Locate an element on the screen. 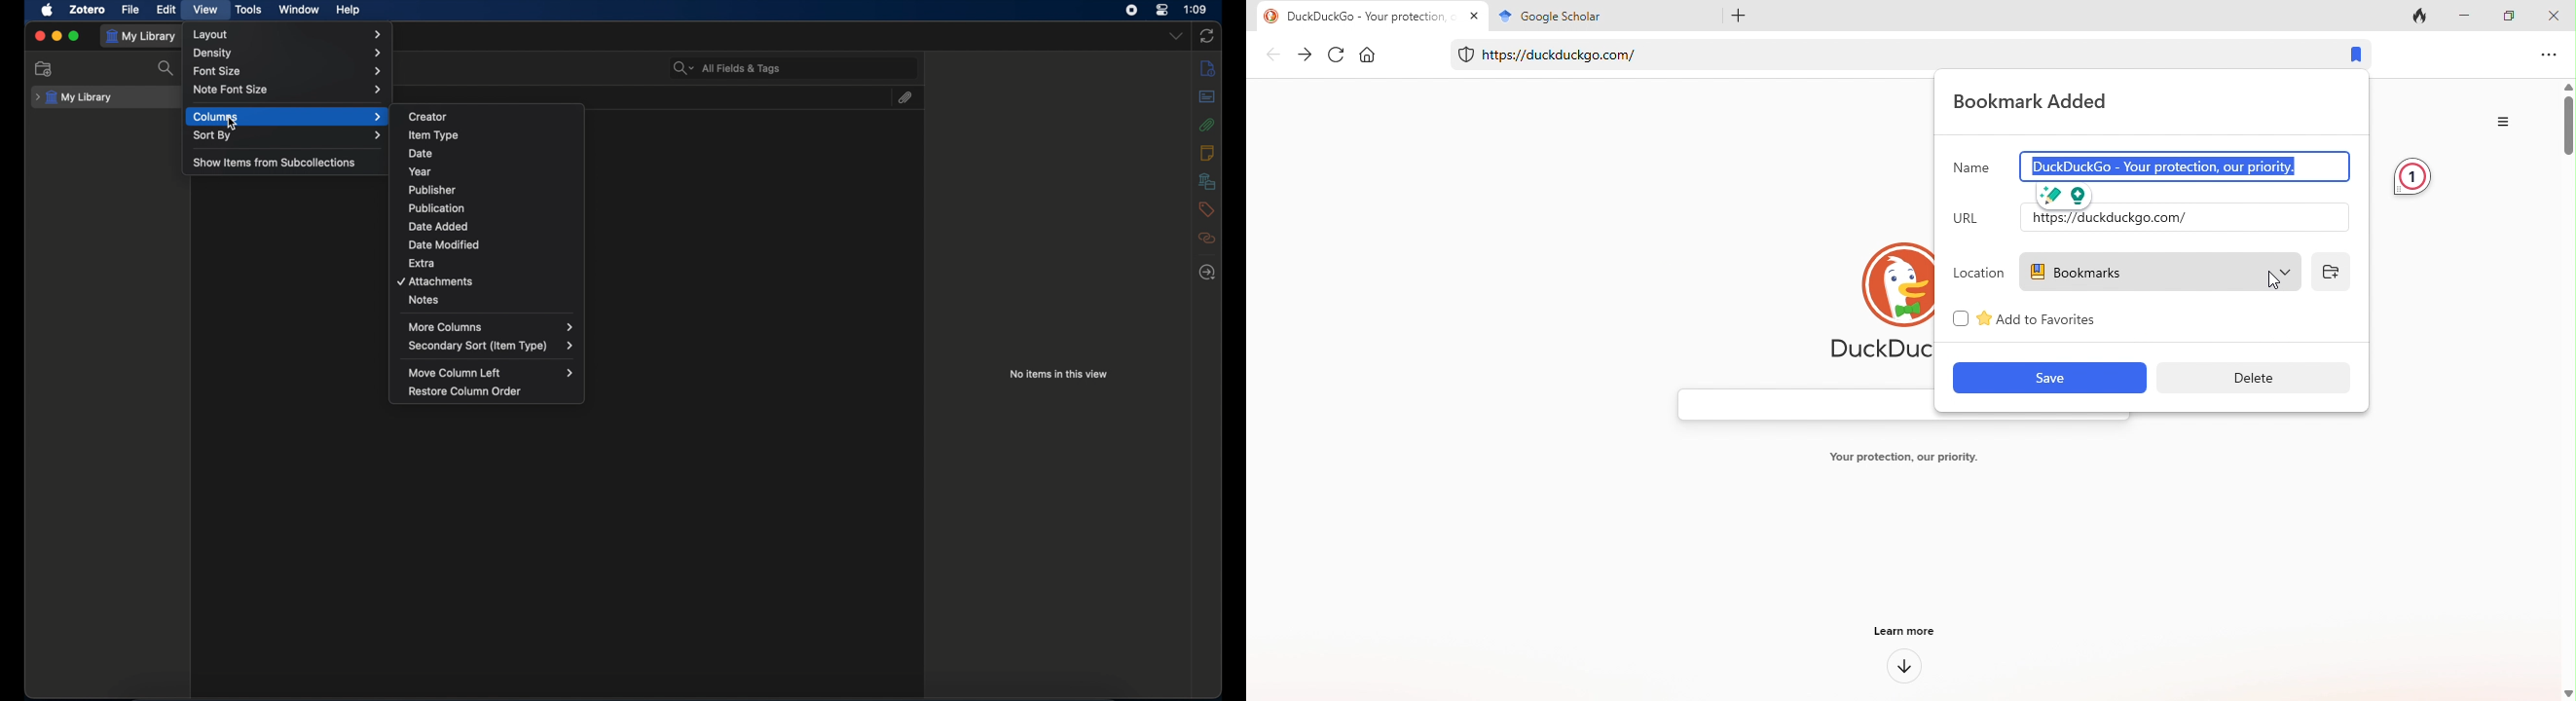 The image size is (2576, 728). input url is located at coordinates (2181, 217).